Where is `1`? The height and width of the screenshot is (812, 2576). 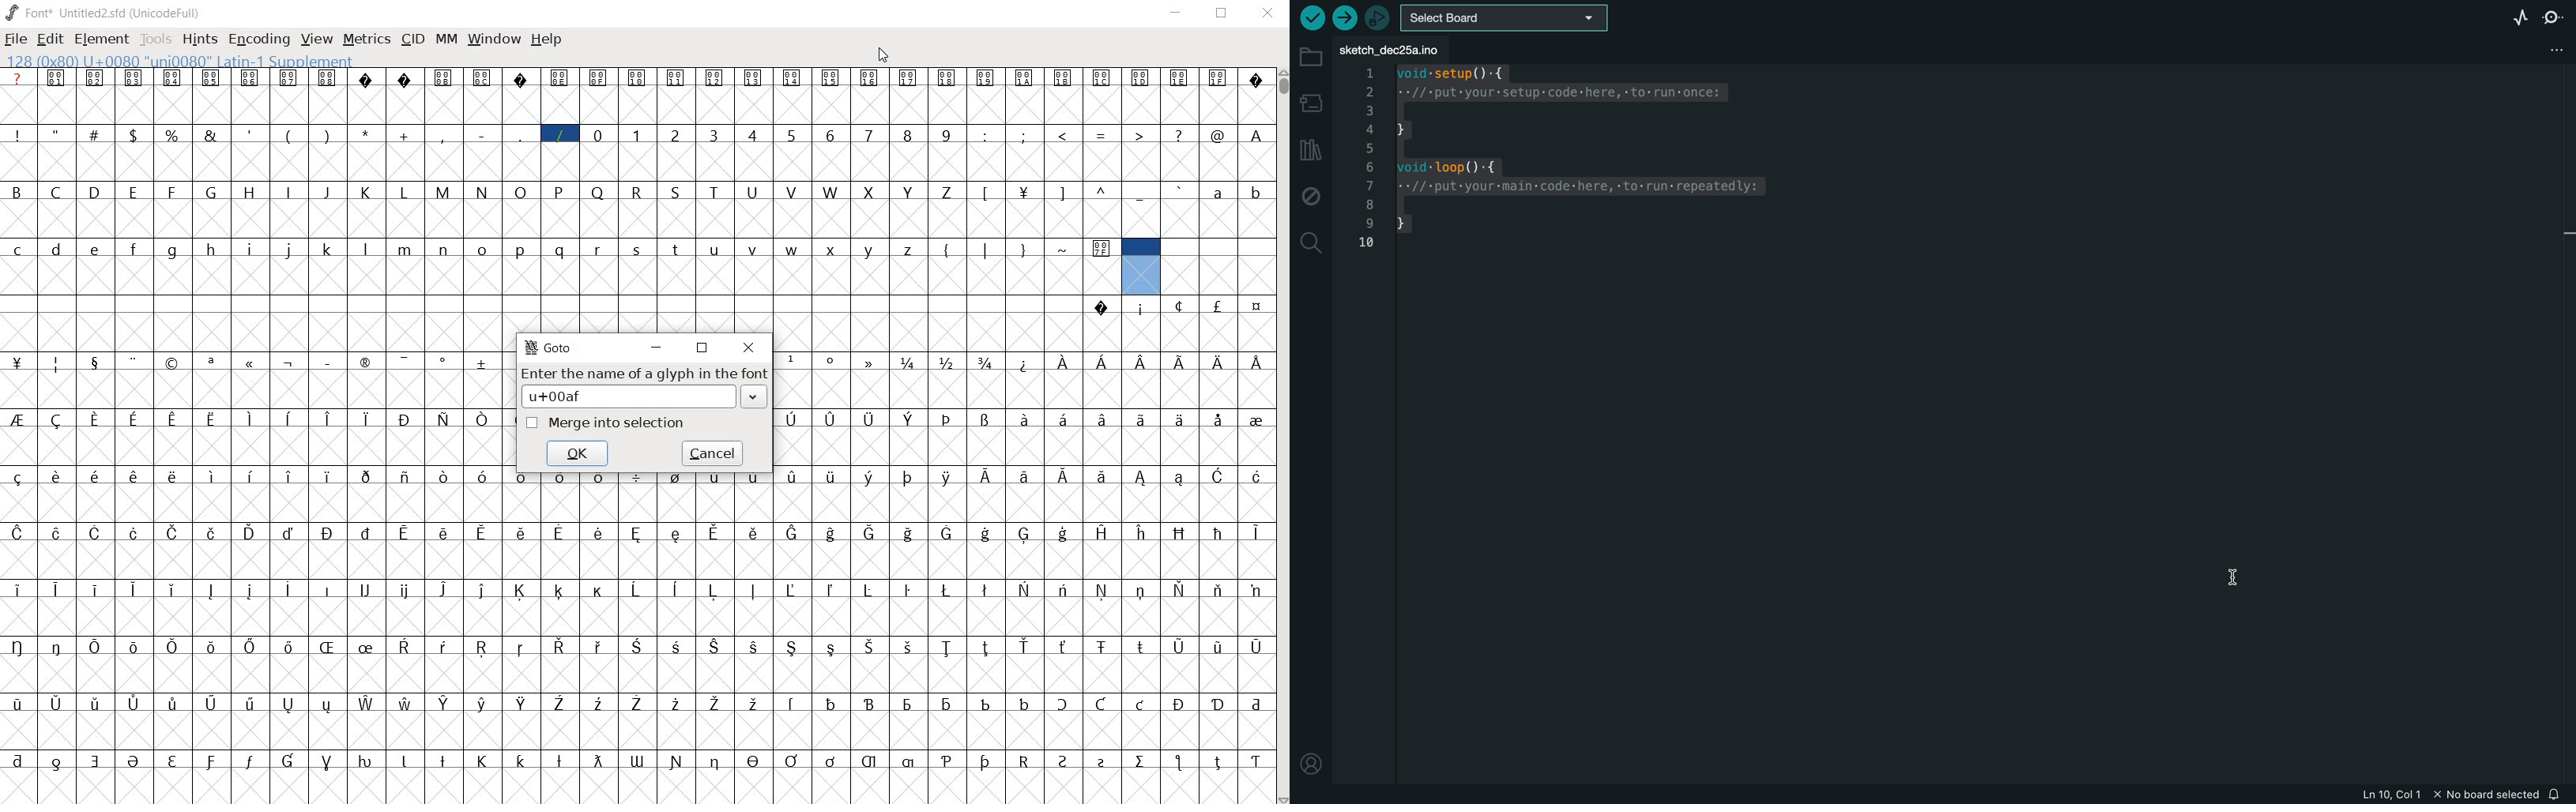 1 is located at coordinates (638, 133).